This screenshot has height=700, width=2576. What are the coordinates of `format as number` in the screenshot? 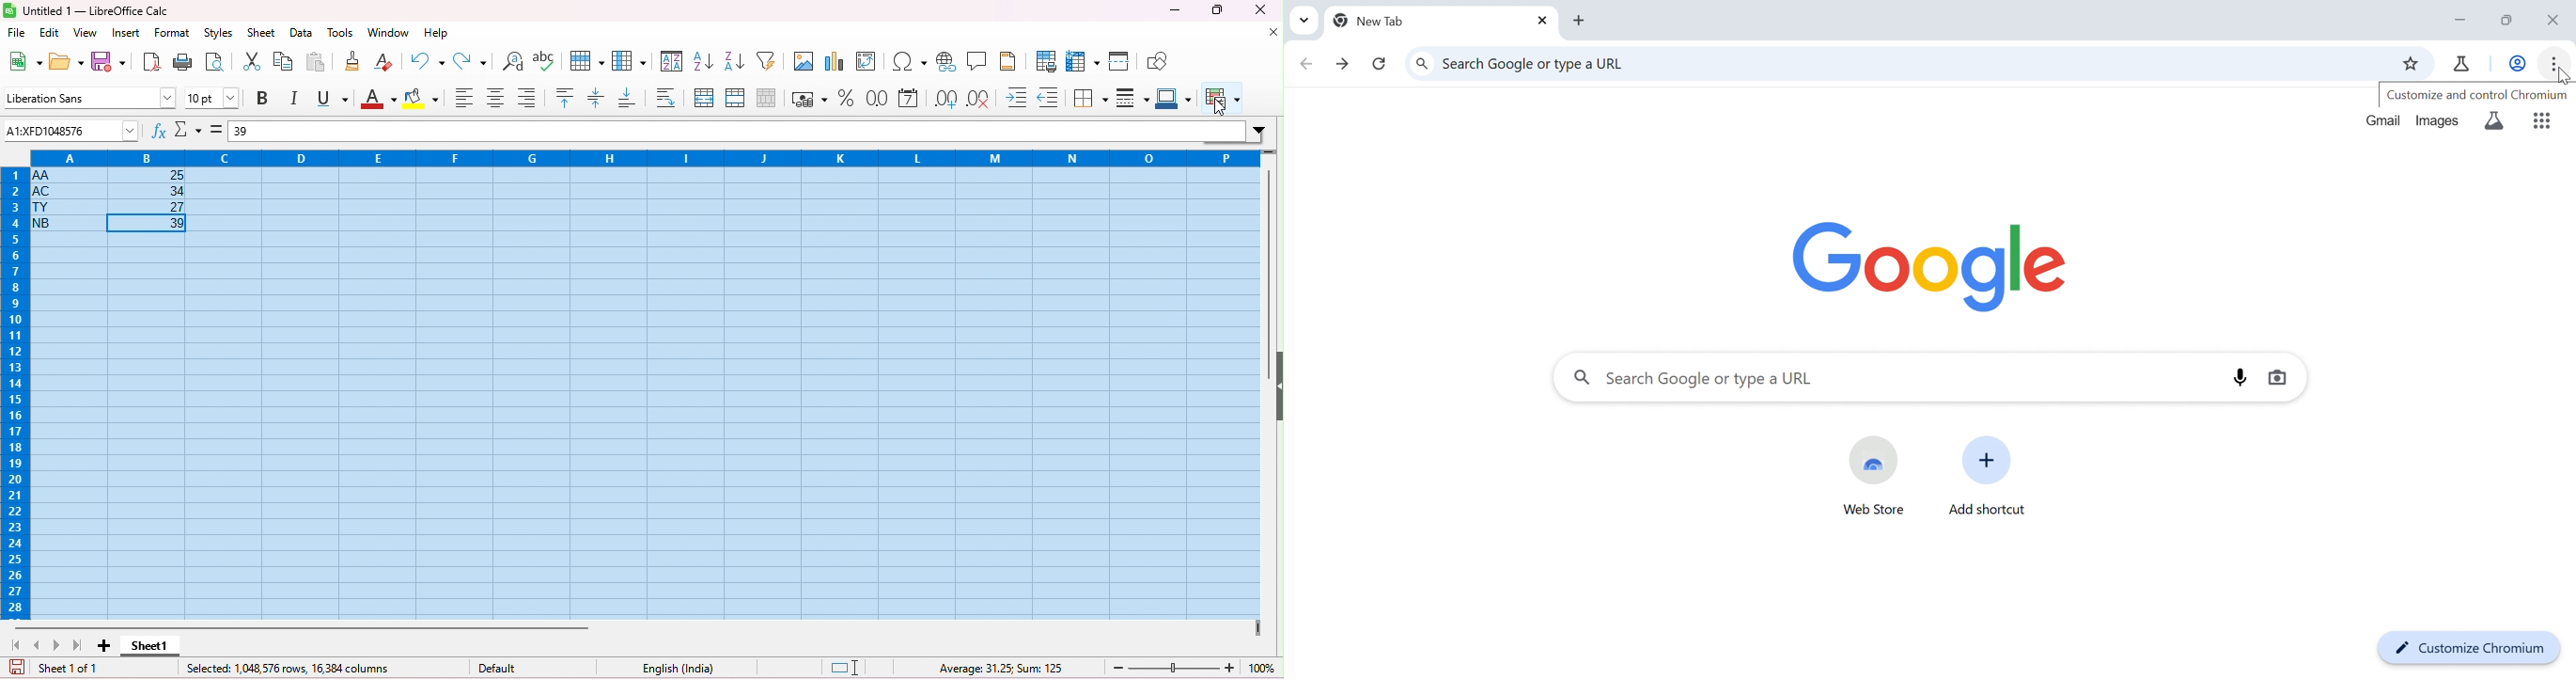 It's located at (878, 98).